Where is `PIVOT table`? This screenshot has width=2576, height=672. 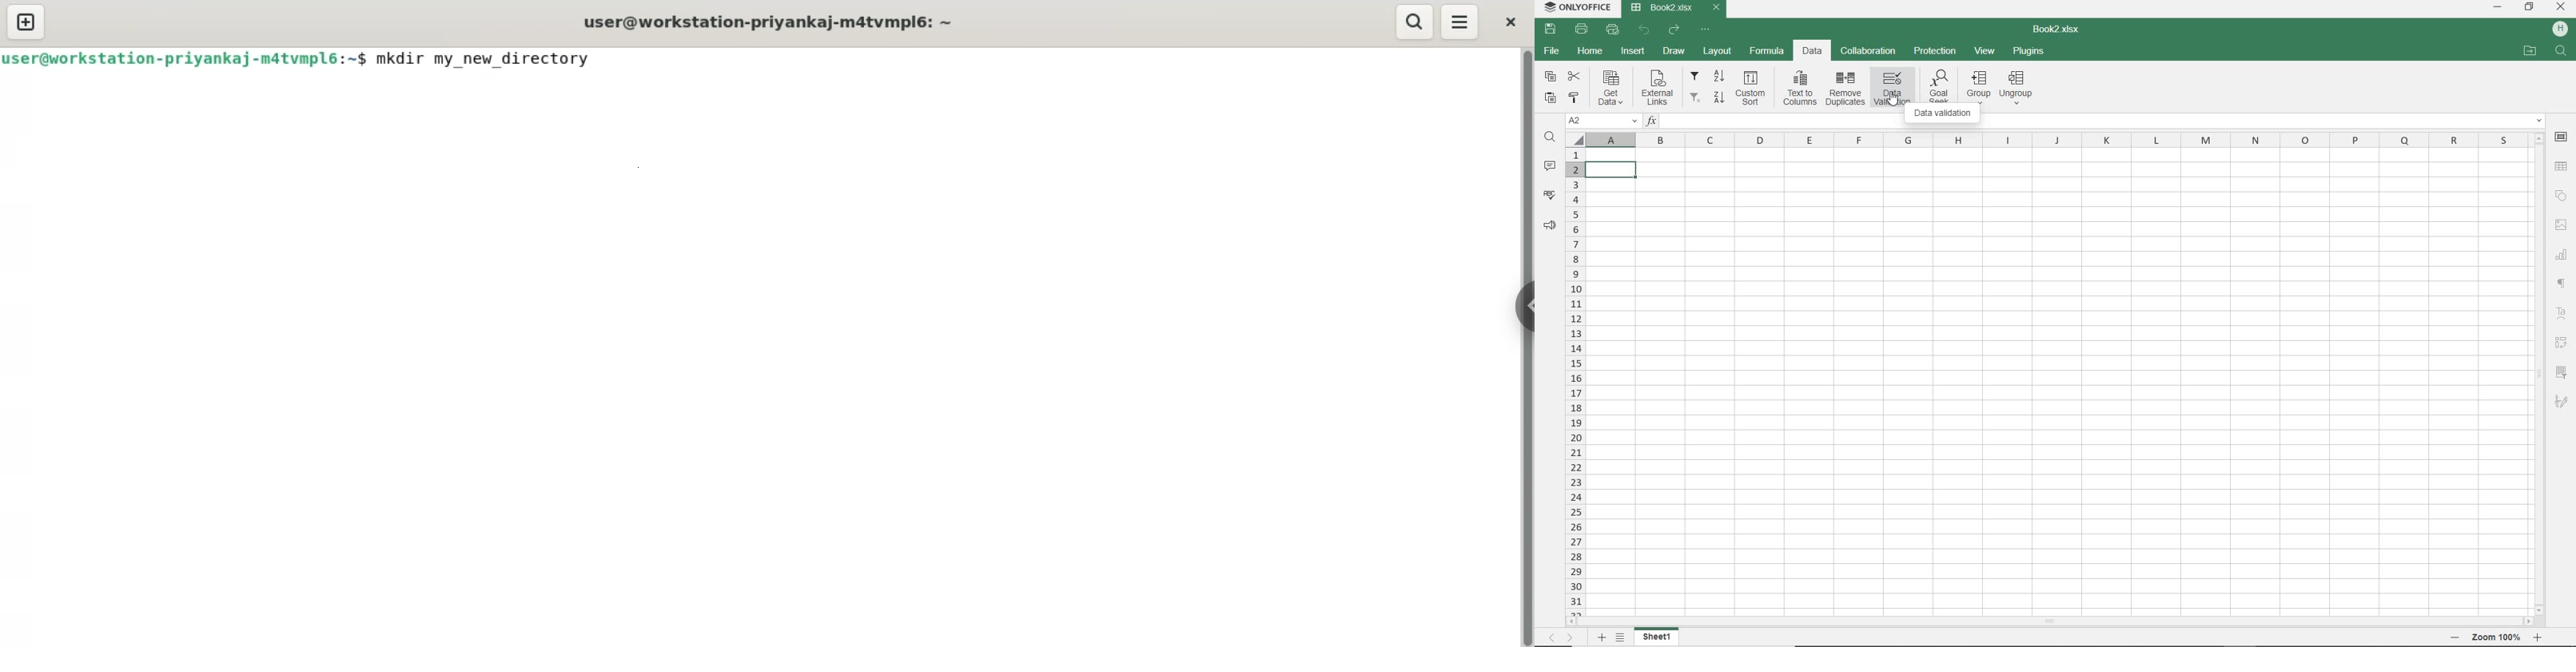 PIVOT table is located at coordinates (2561, 343).